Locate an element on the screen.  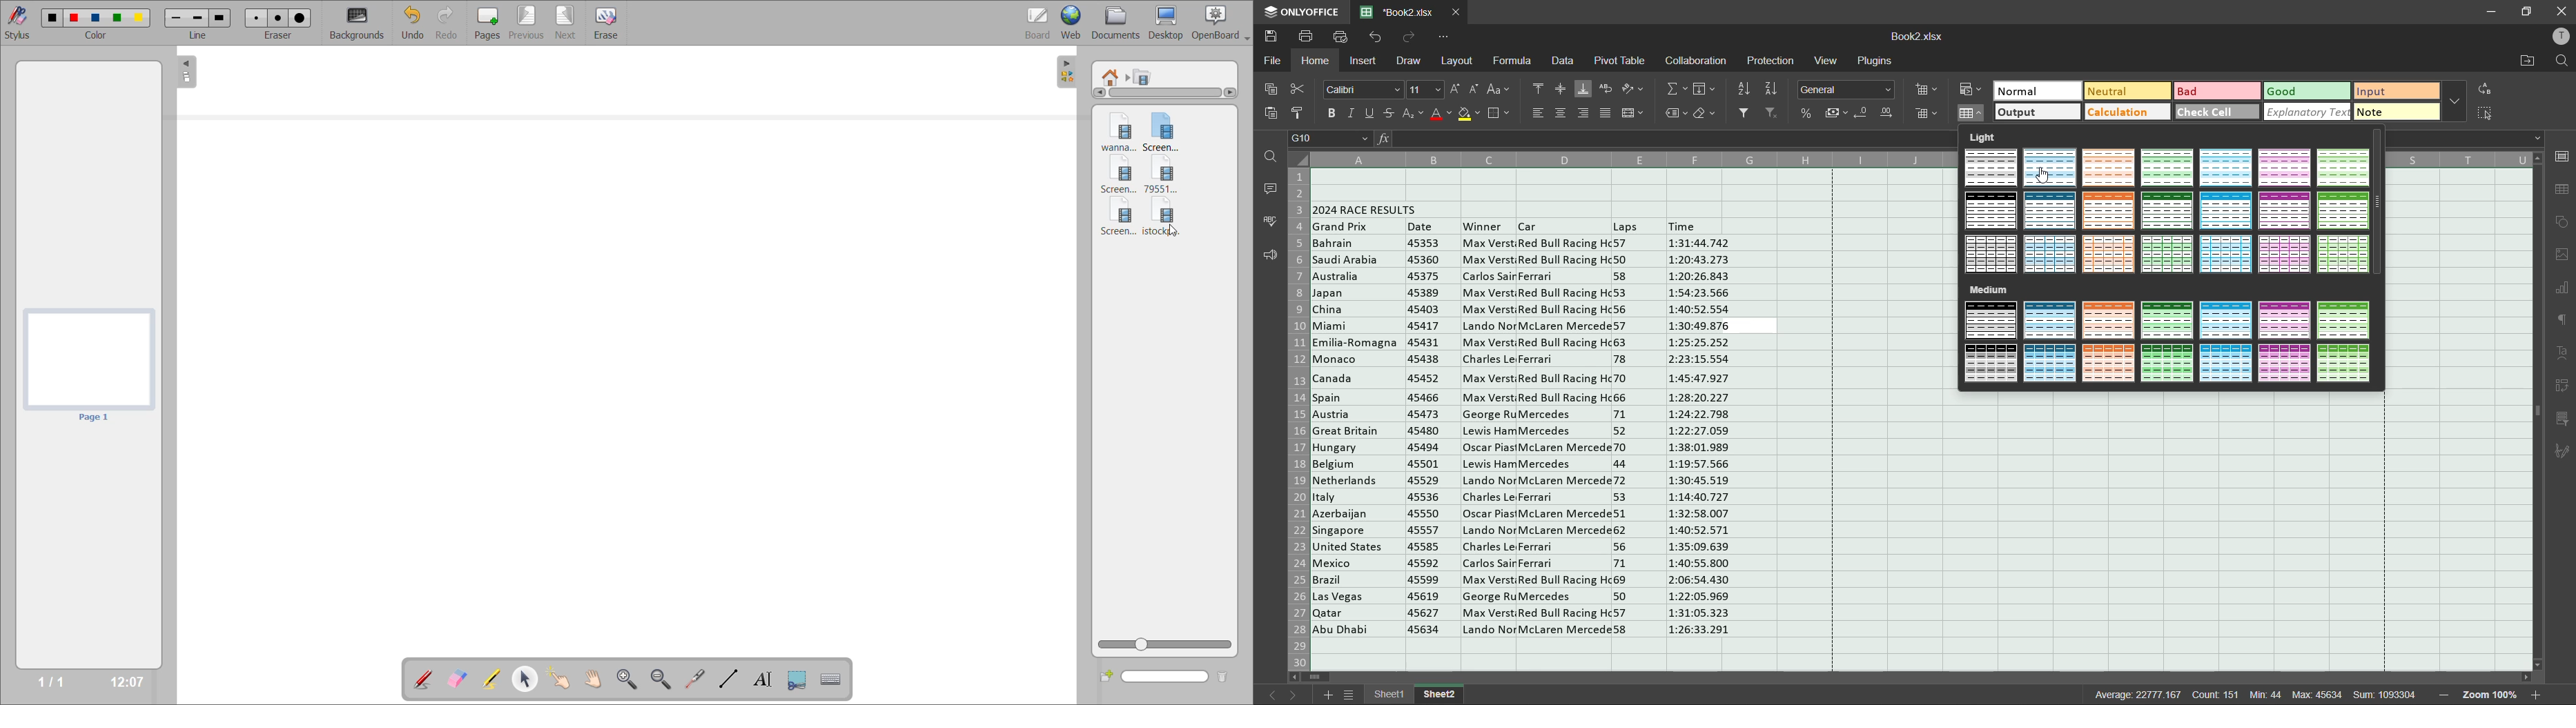
color 5 is located at coordinates (140, 17).